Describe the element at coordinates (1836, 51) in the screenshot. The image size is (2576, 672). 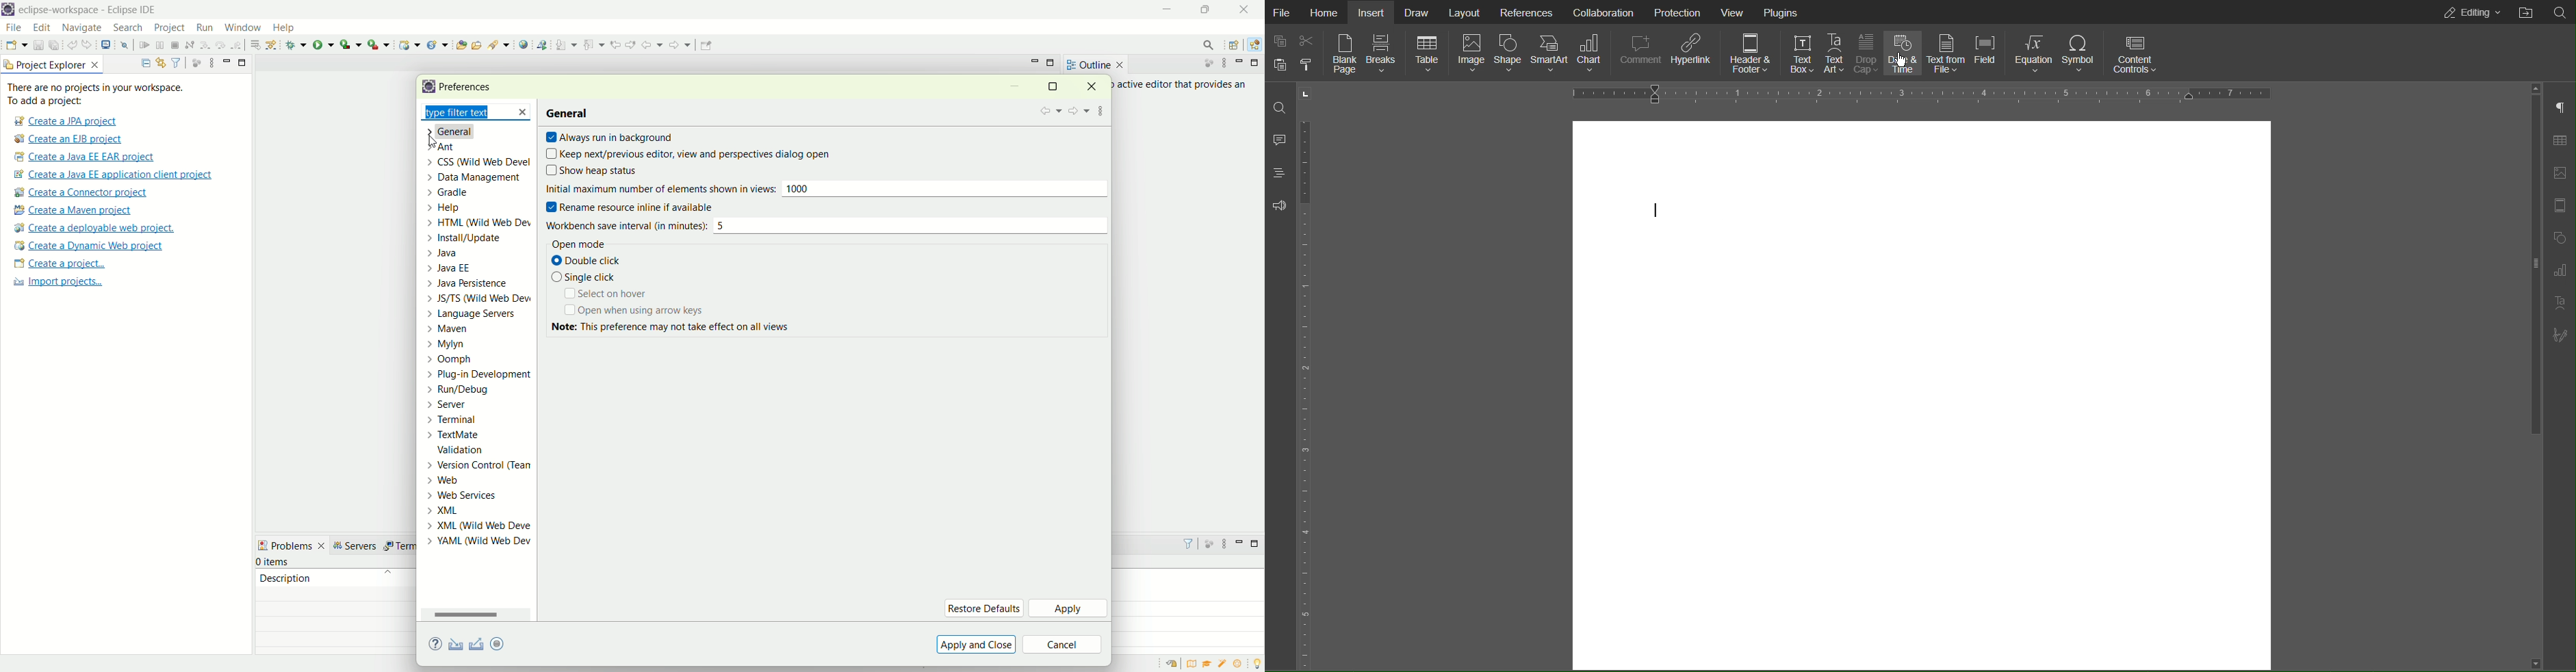
I see `Text Art` at that location.